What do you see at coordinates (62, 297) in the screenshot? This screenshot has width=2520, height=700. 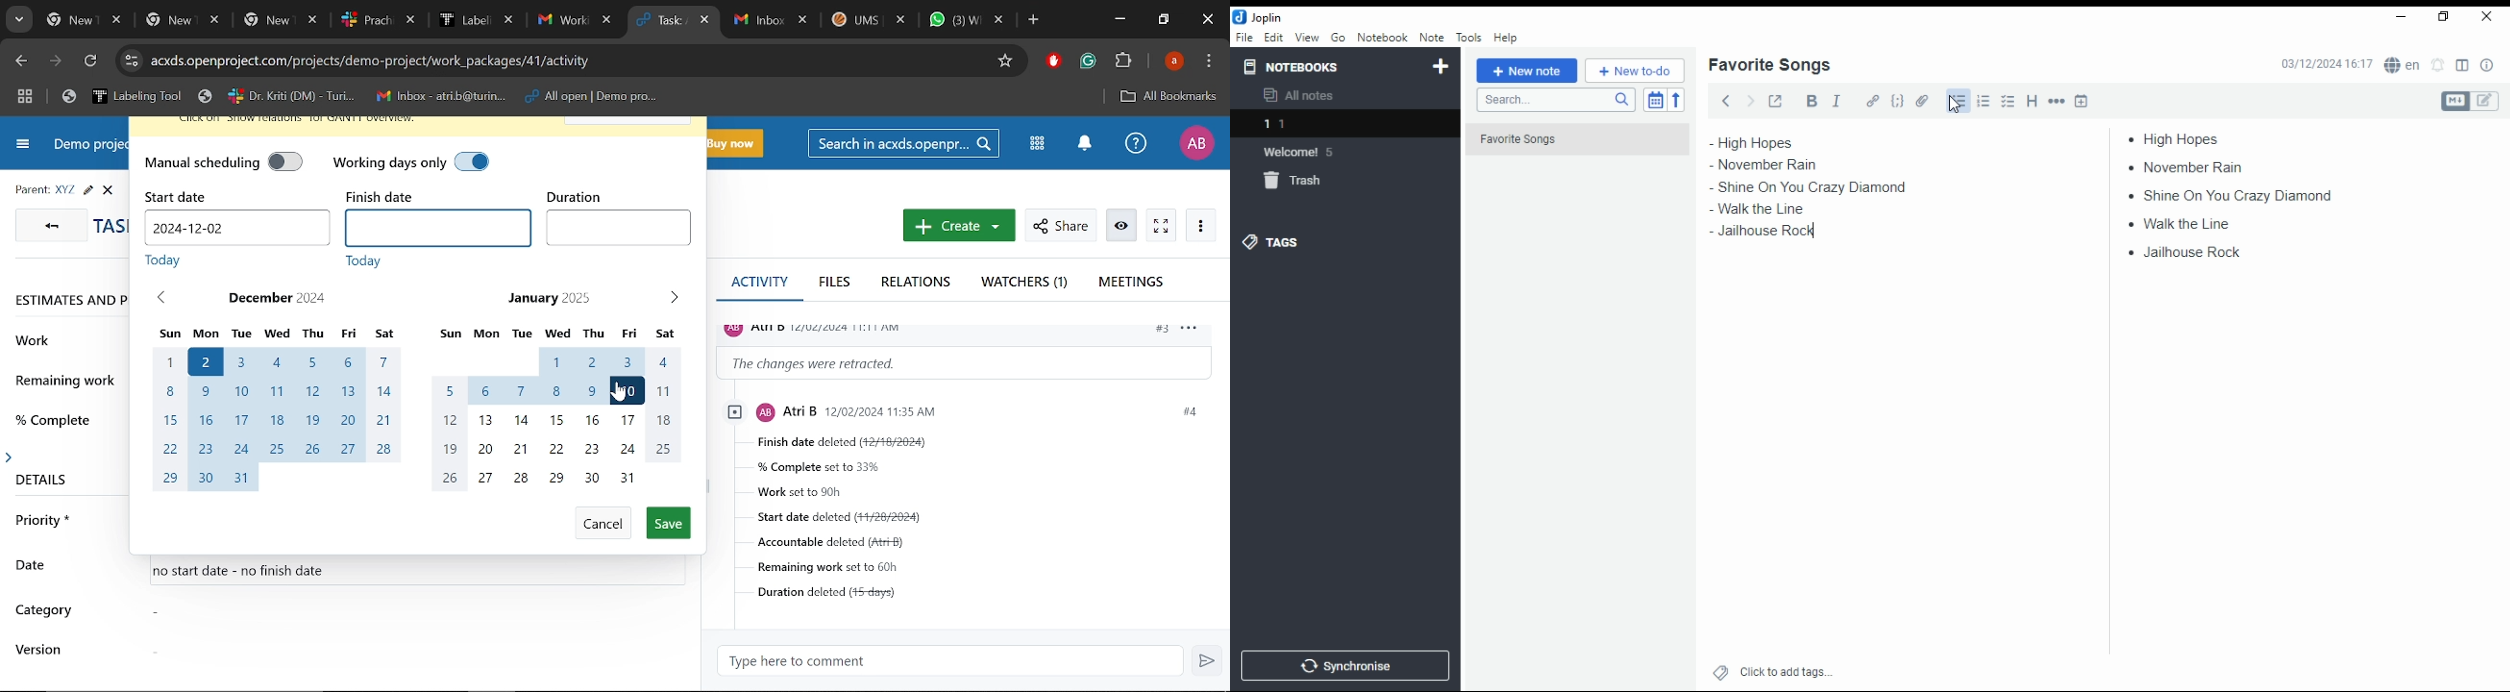 I see `Estimates and` at bounding box center [62, 297].